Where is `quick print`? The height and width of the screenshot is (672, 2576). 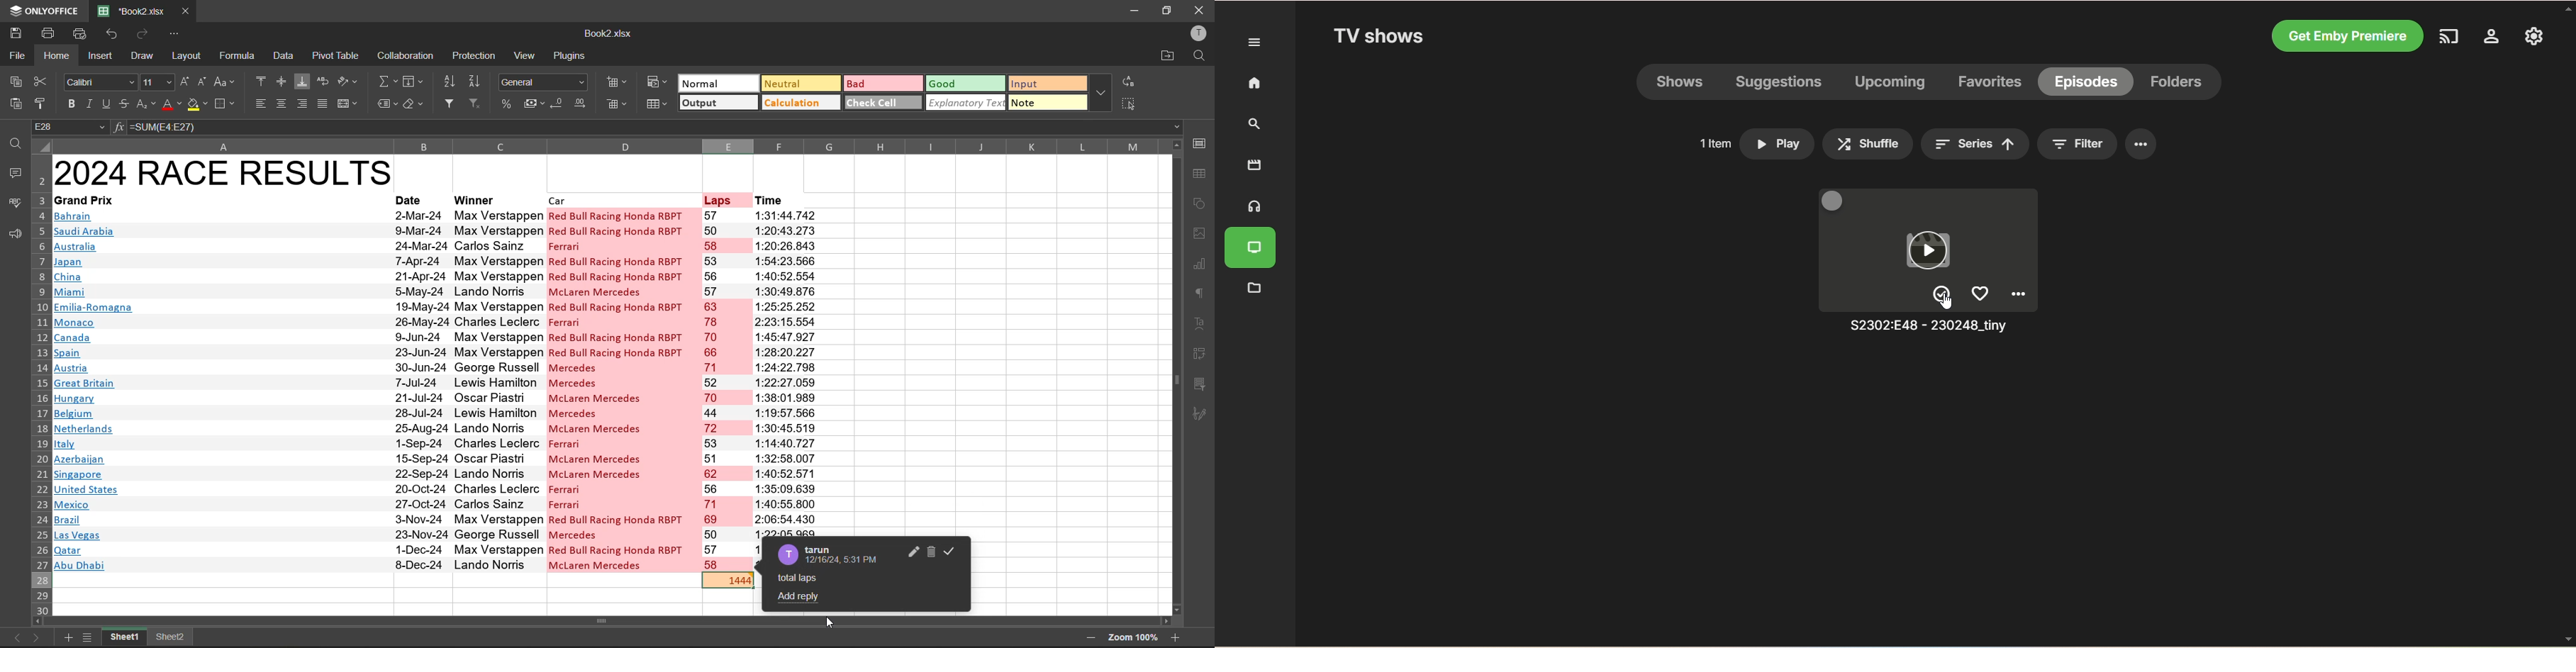
quick print is located at coordinates (79, 33).